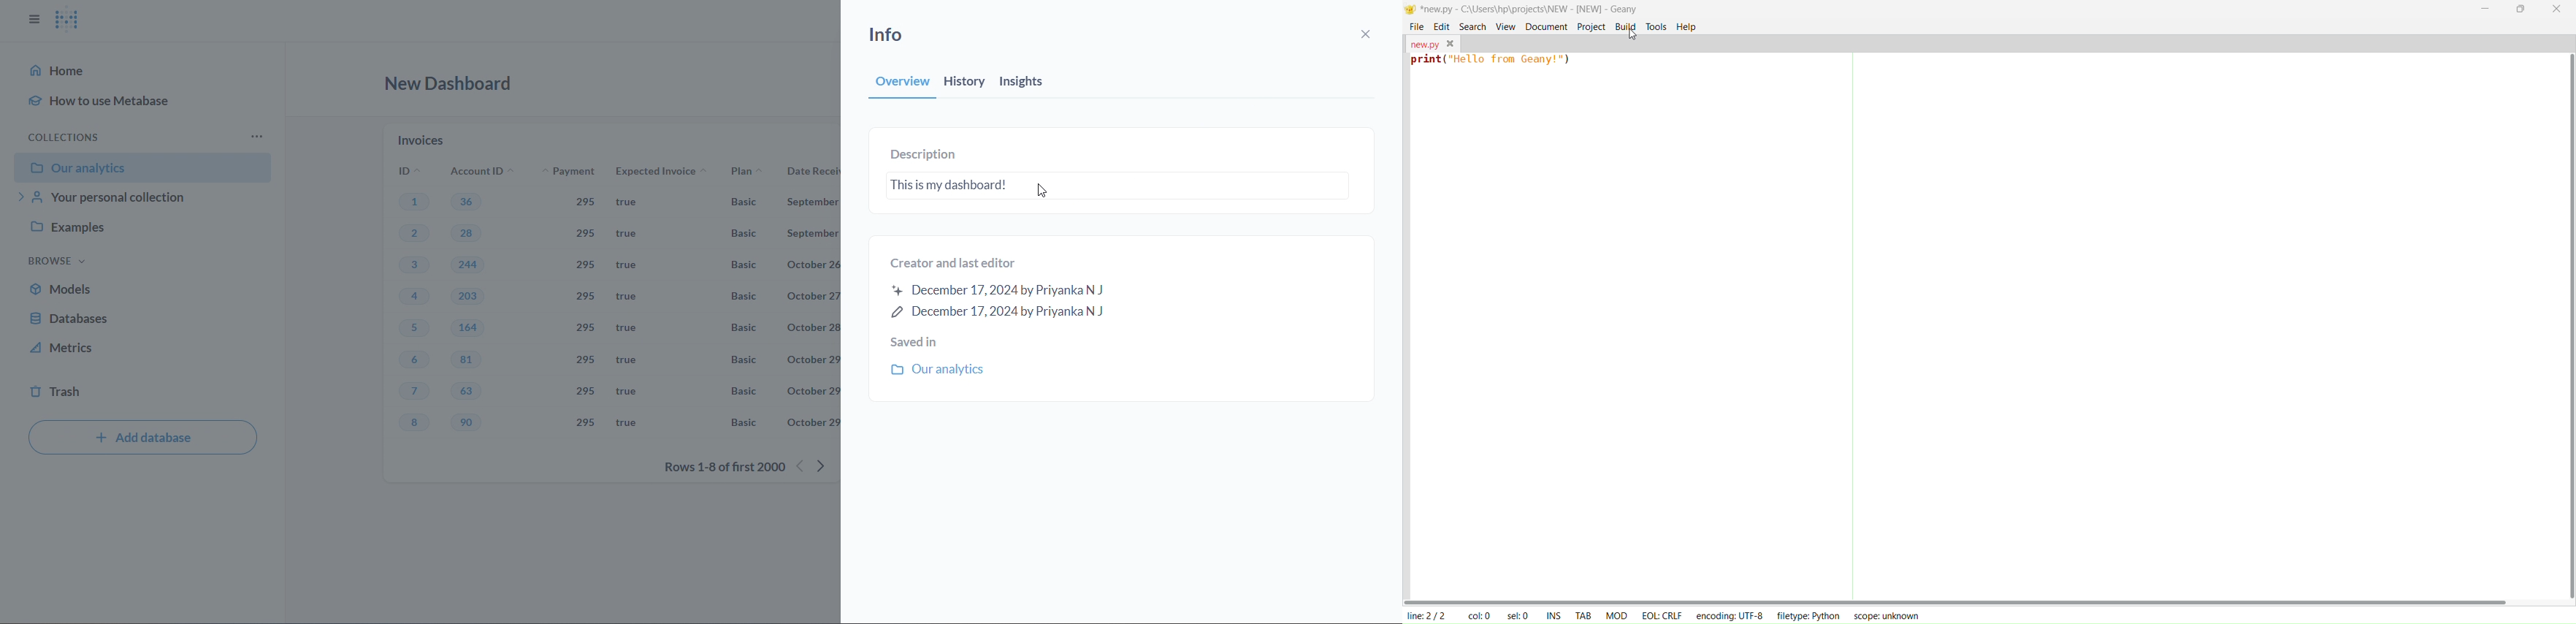 This screenshot has width=2576, height=644. I want to click on 3, so click(411, 266).